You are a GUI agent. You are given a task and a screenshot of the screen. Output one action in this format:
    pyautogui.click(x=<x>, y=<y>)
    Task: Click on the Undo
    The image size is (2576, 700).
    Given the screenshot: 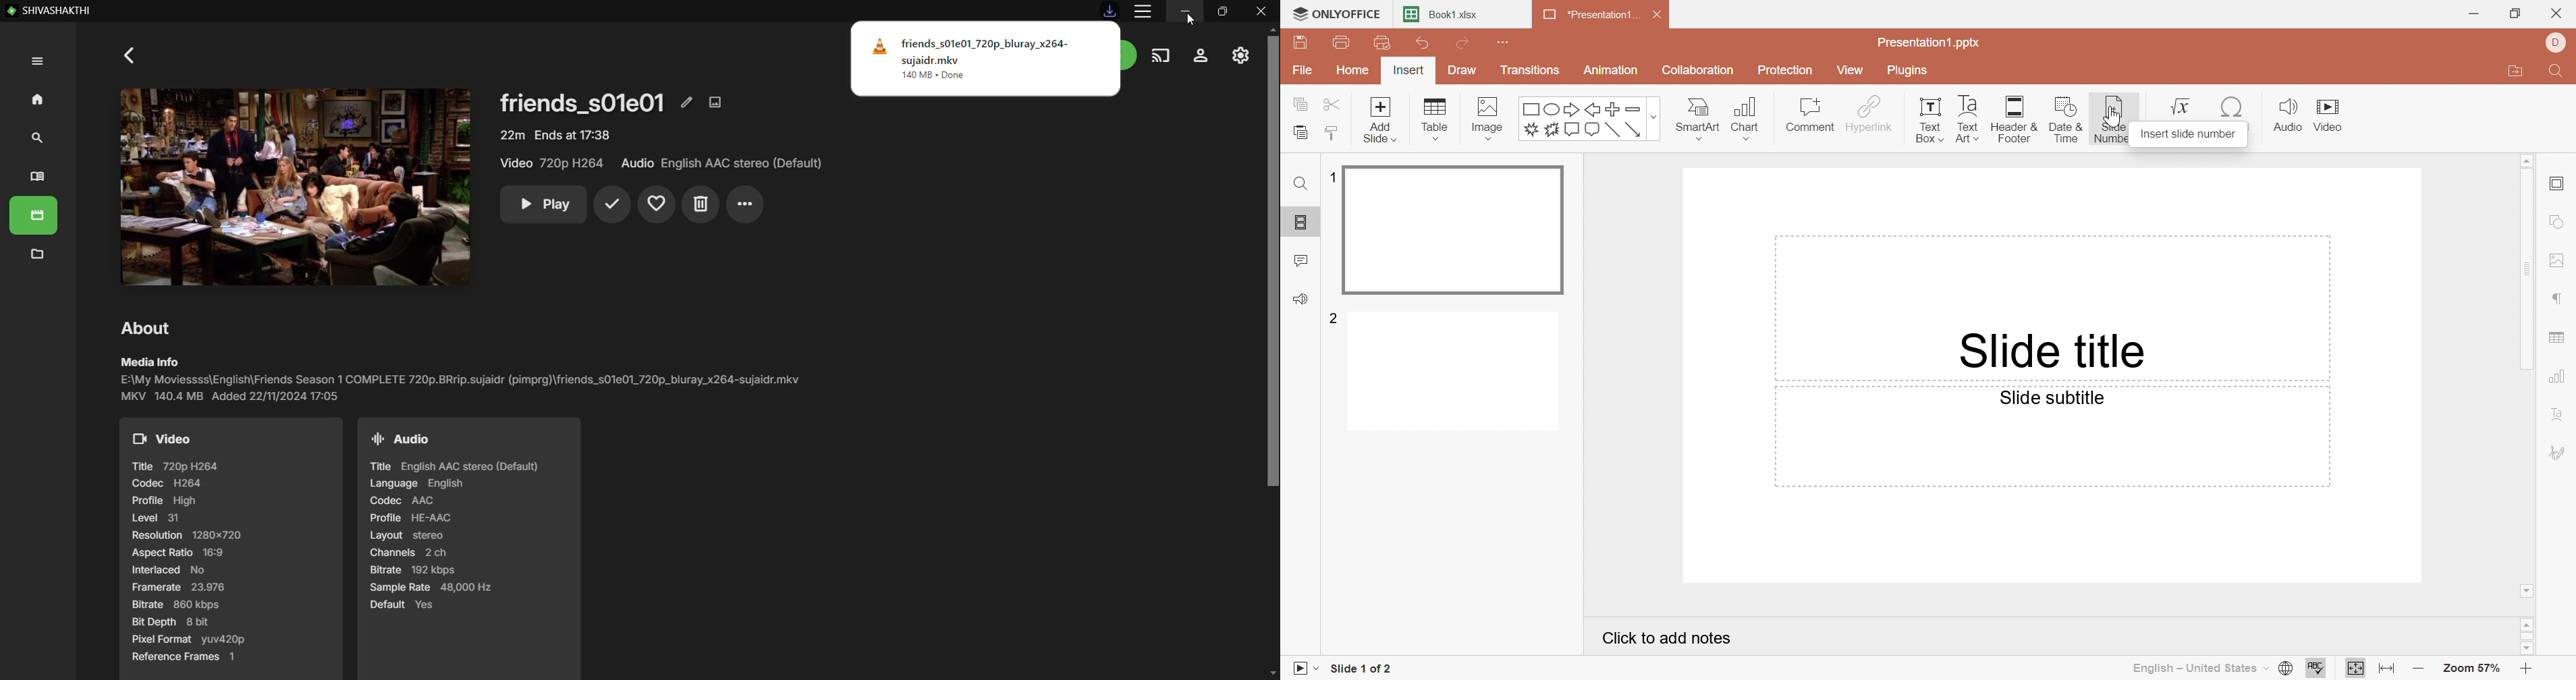 What is the action you would take?
    pyautogui.click(x=1423, y=46)
    